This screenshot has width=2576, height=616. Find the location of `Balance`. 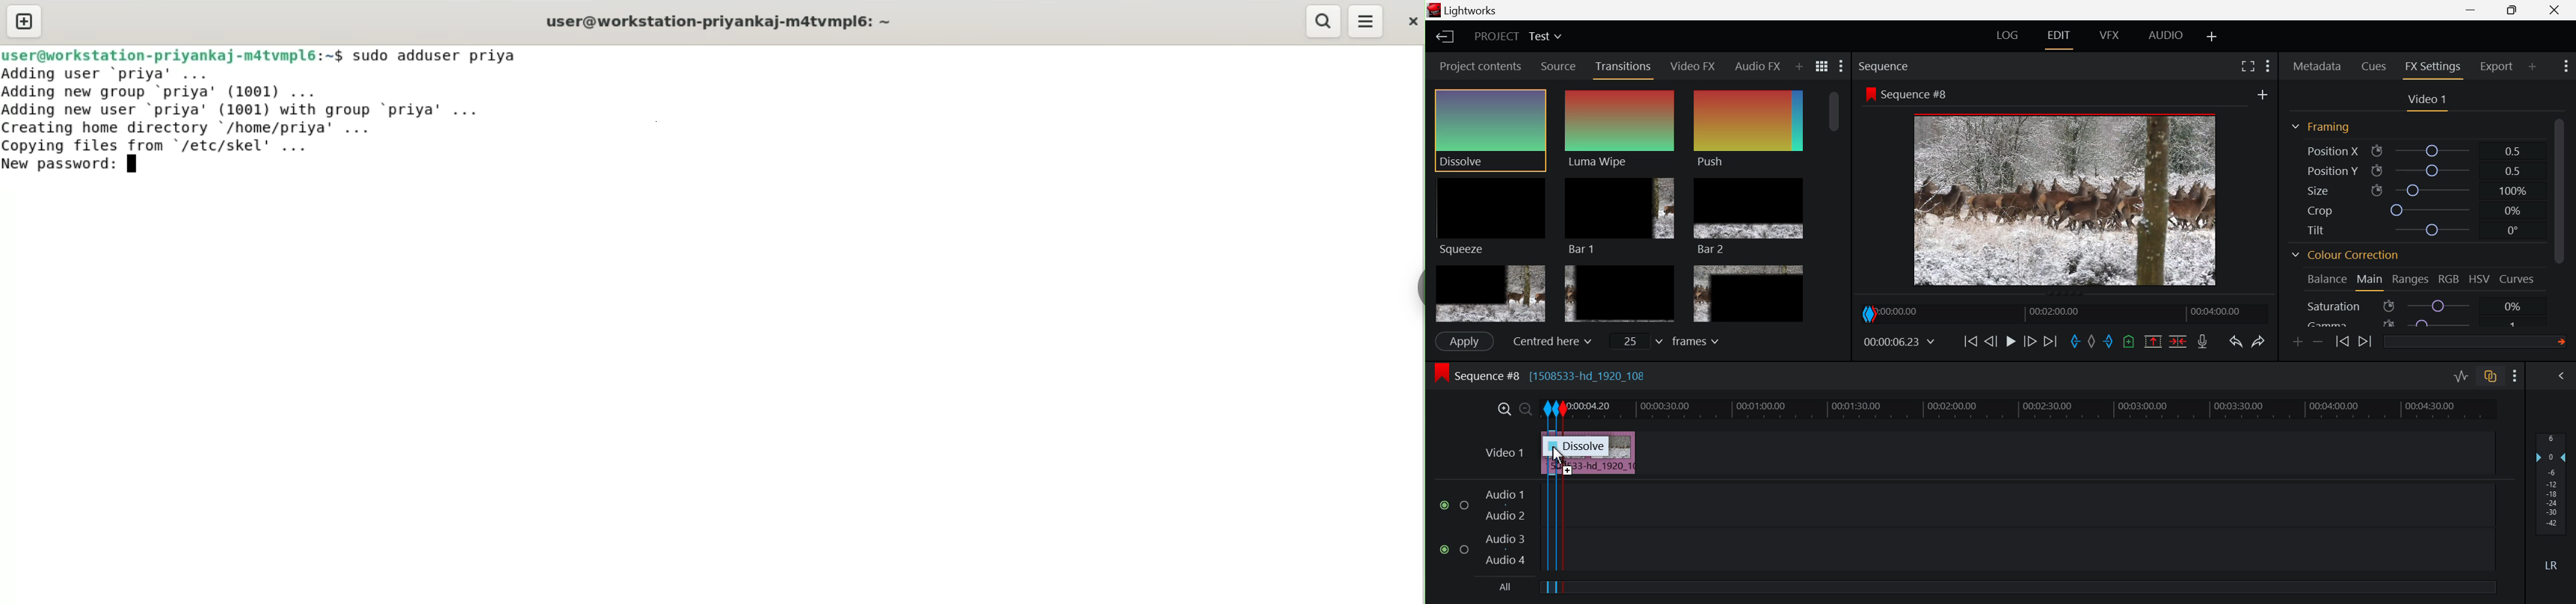

Balance is located at coordinates (2327, 280).